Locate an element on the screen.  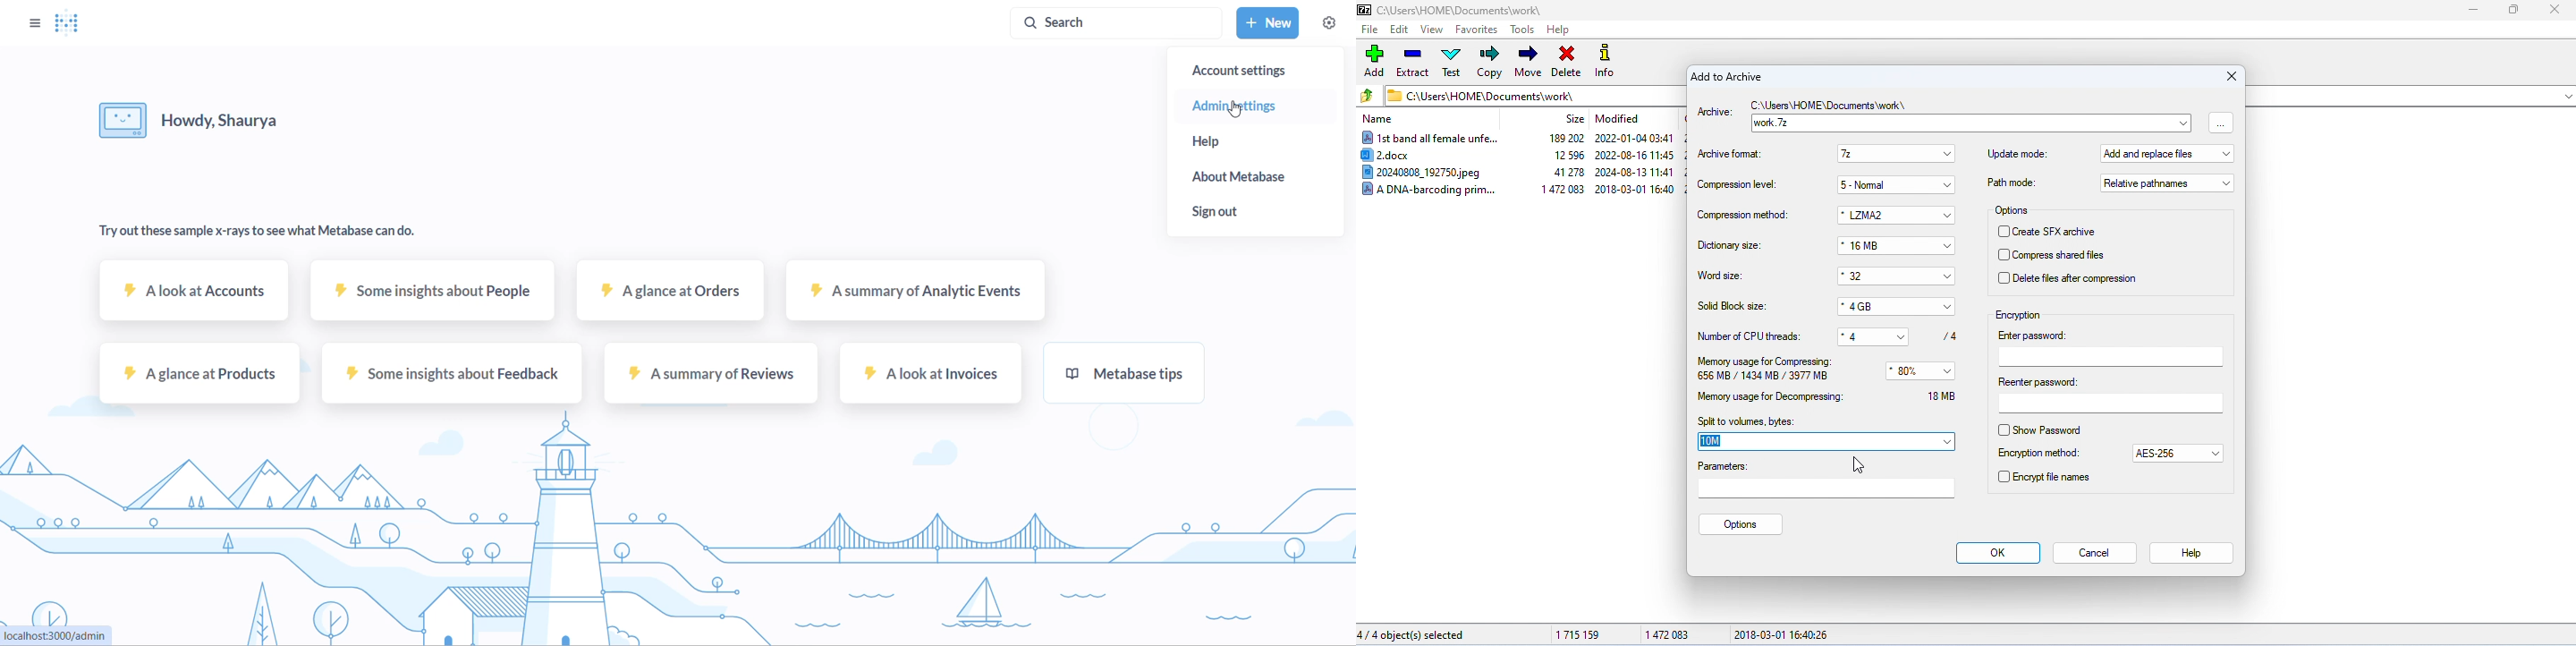
A summary of reviews sample is located at coordinates (713, 371).